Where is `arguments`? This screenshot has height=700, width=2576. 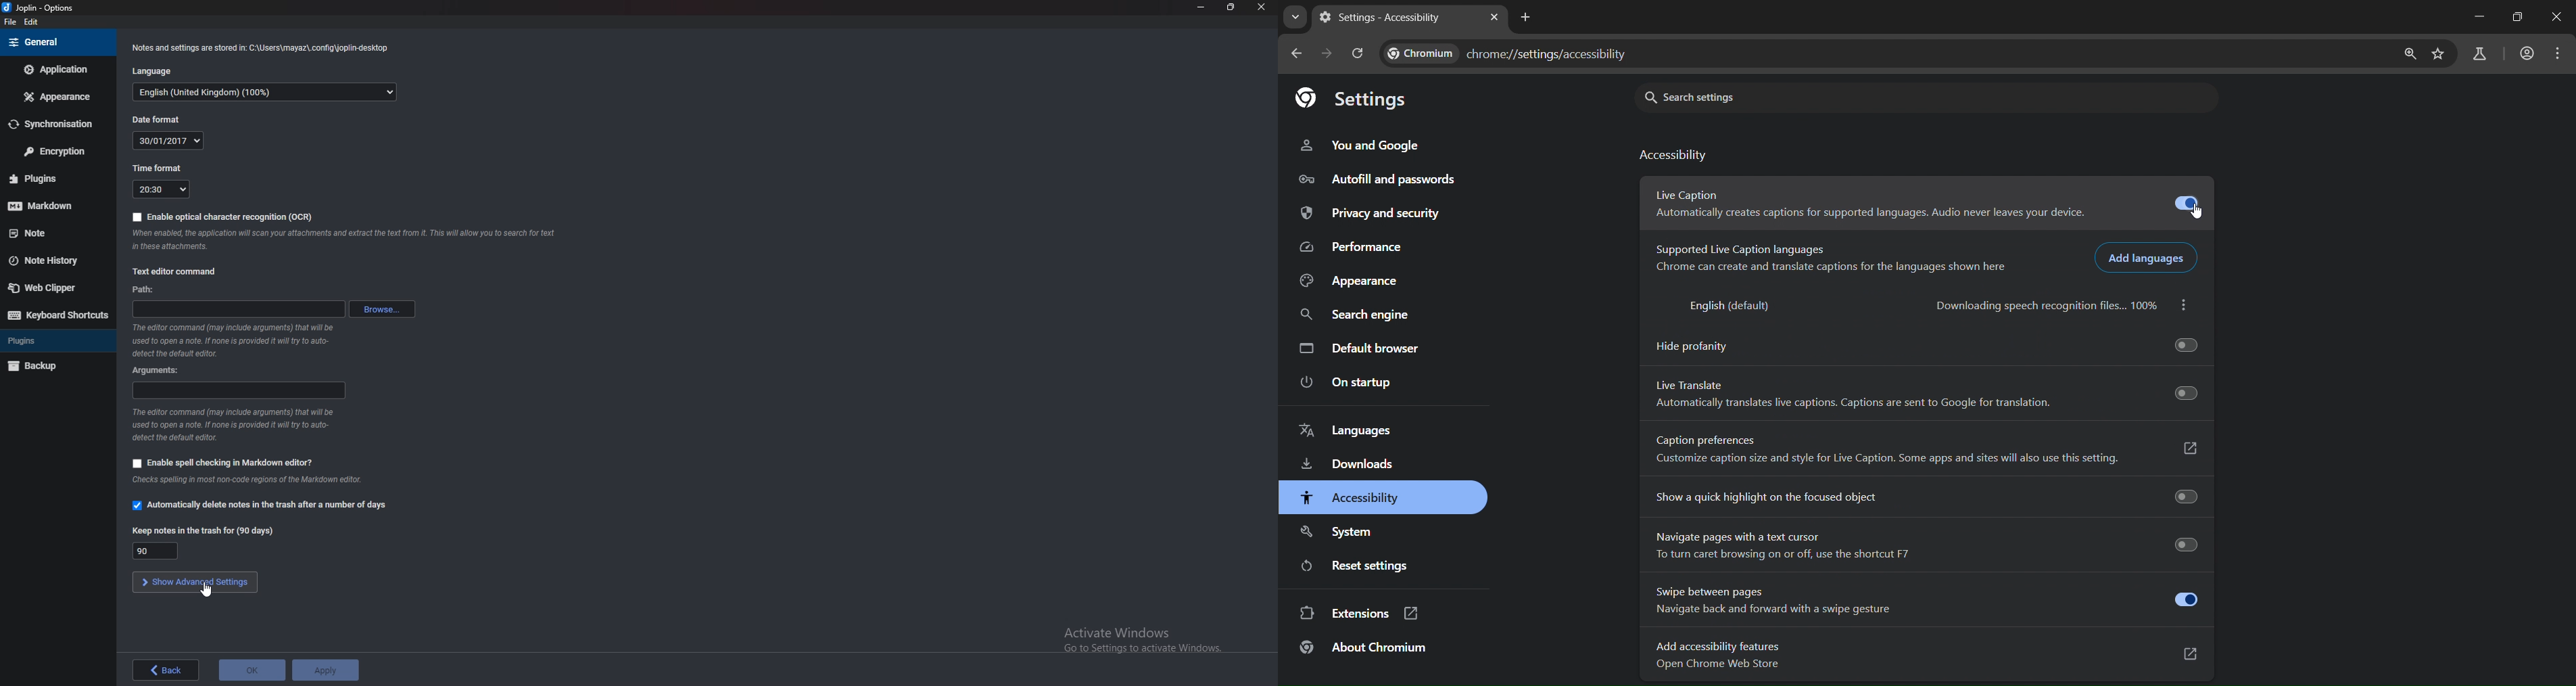
arguments is located at coordinates (236, 391).